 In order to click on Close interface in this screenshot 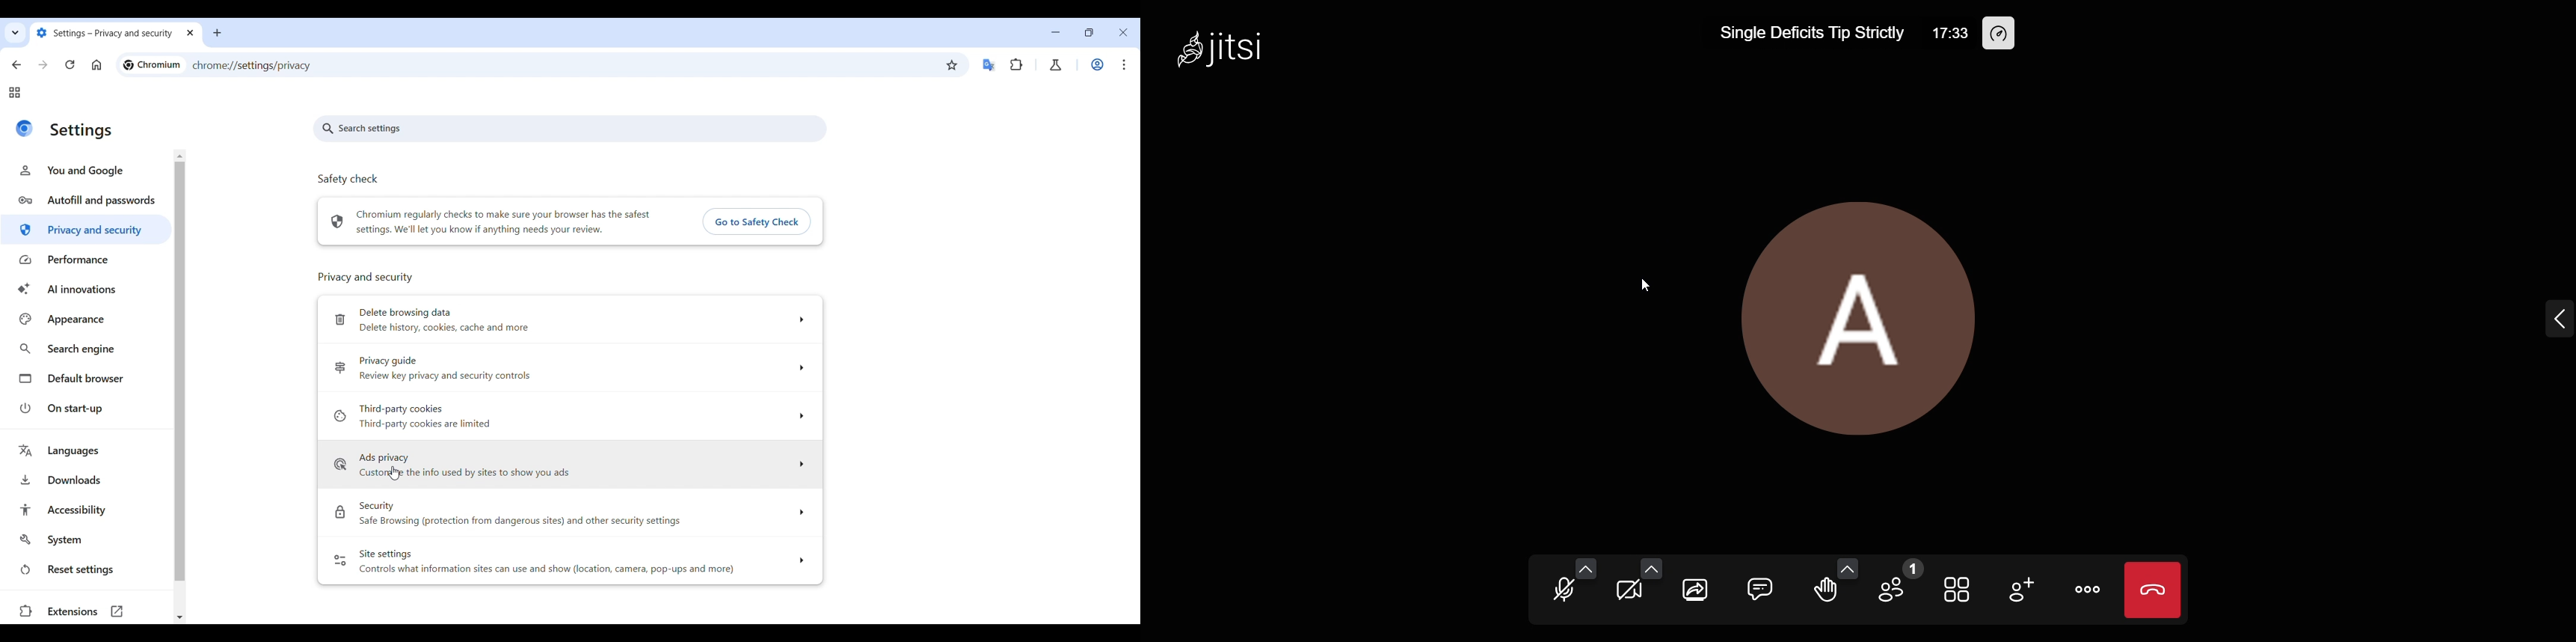, I will do `click(1124, 32)`.